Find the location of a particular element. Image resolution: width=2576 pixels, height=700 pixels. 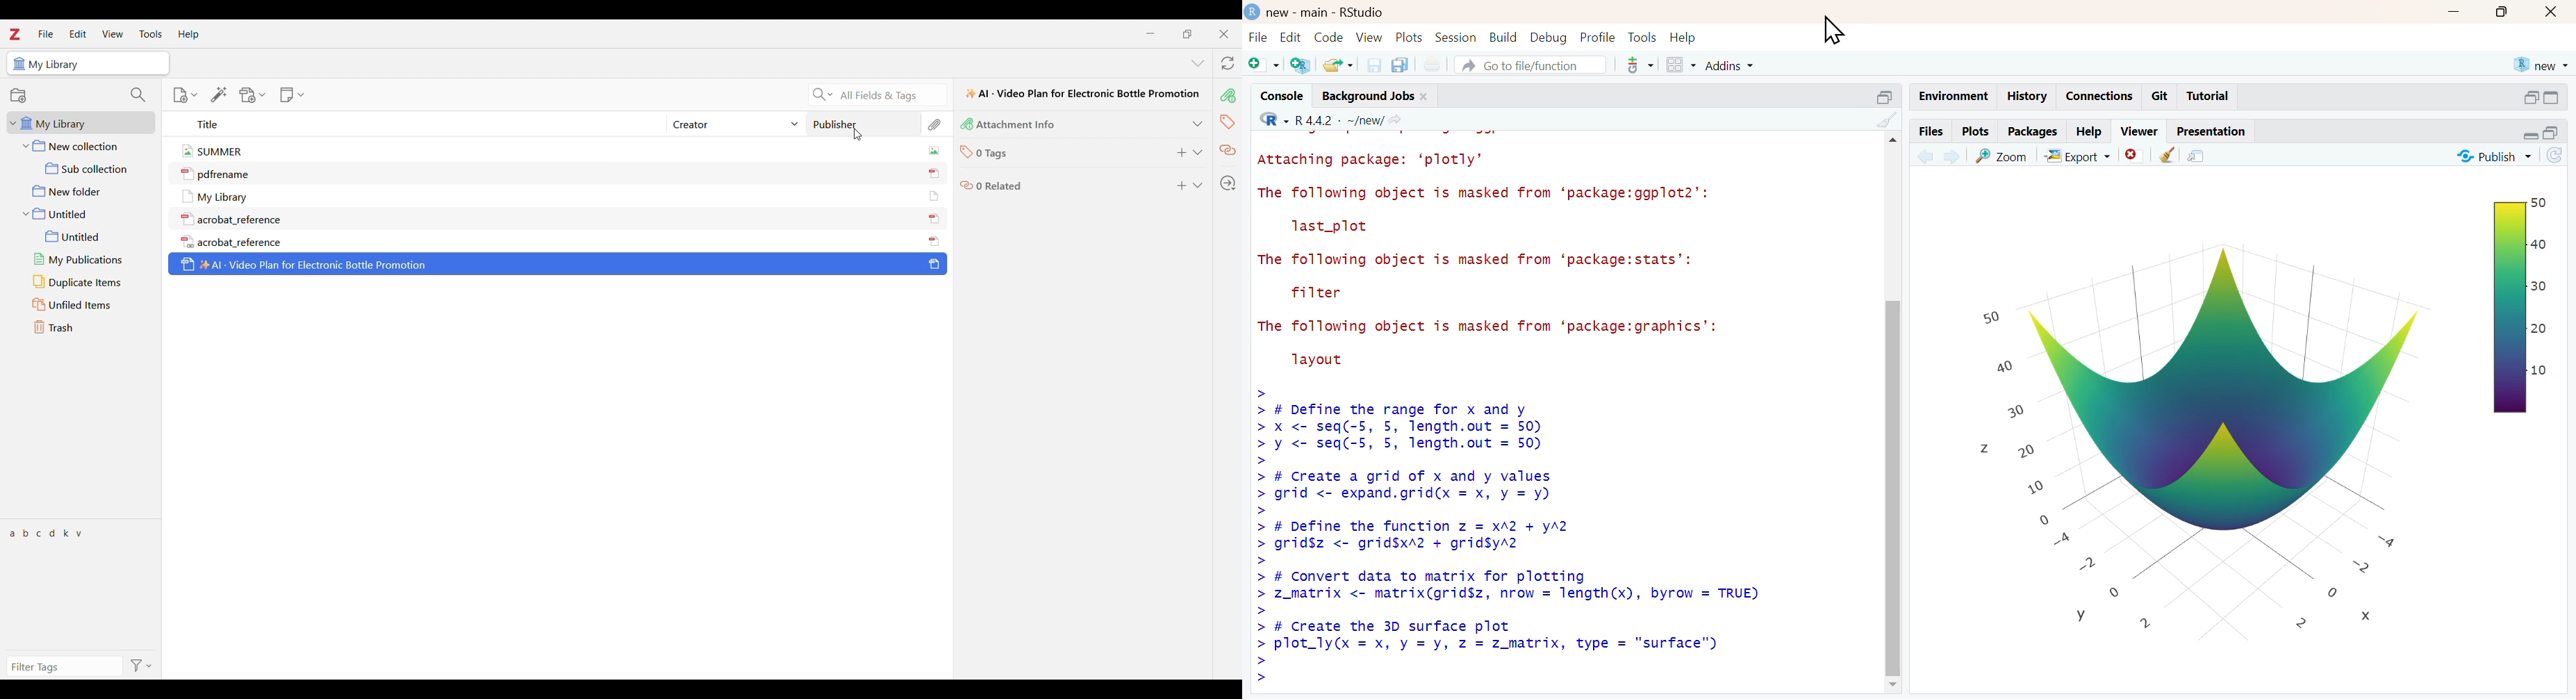

scrollbar is located at coordinates (1896, 416).